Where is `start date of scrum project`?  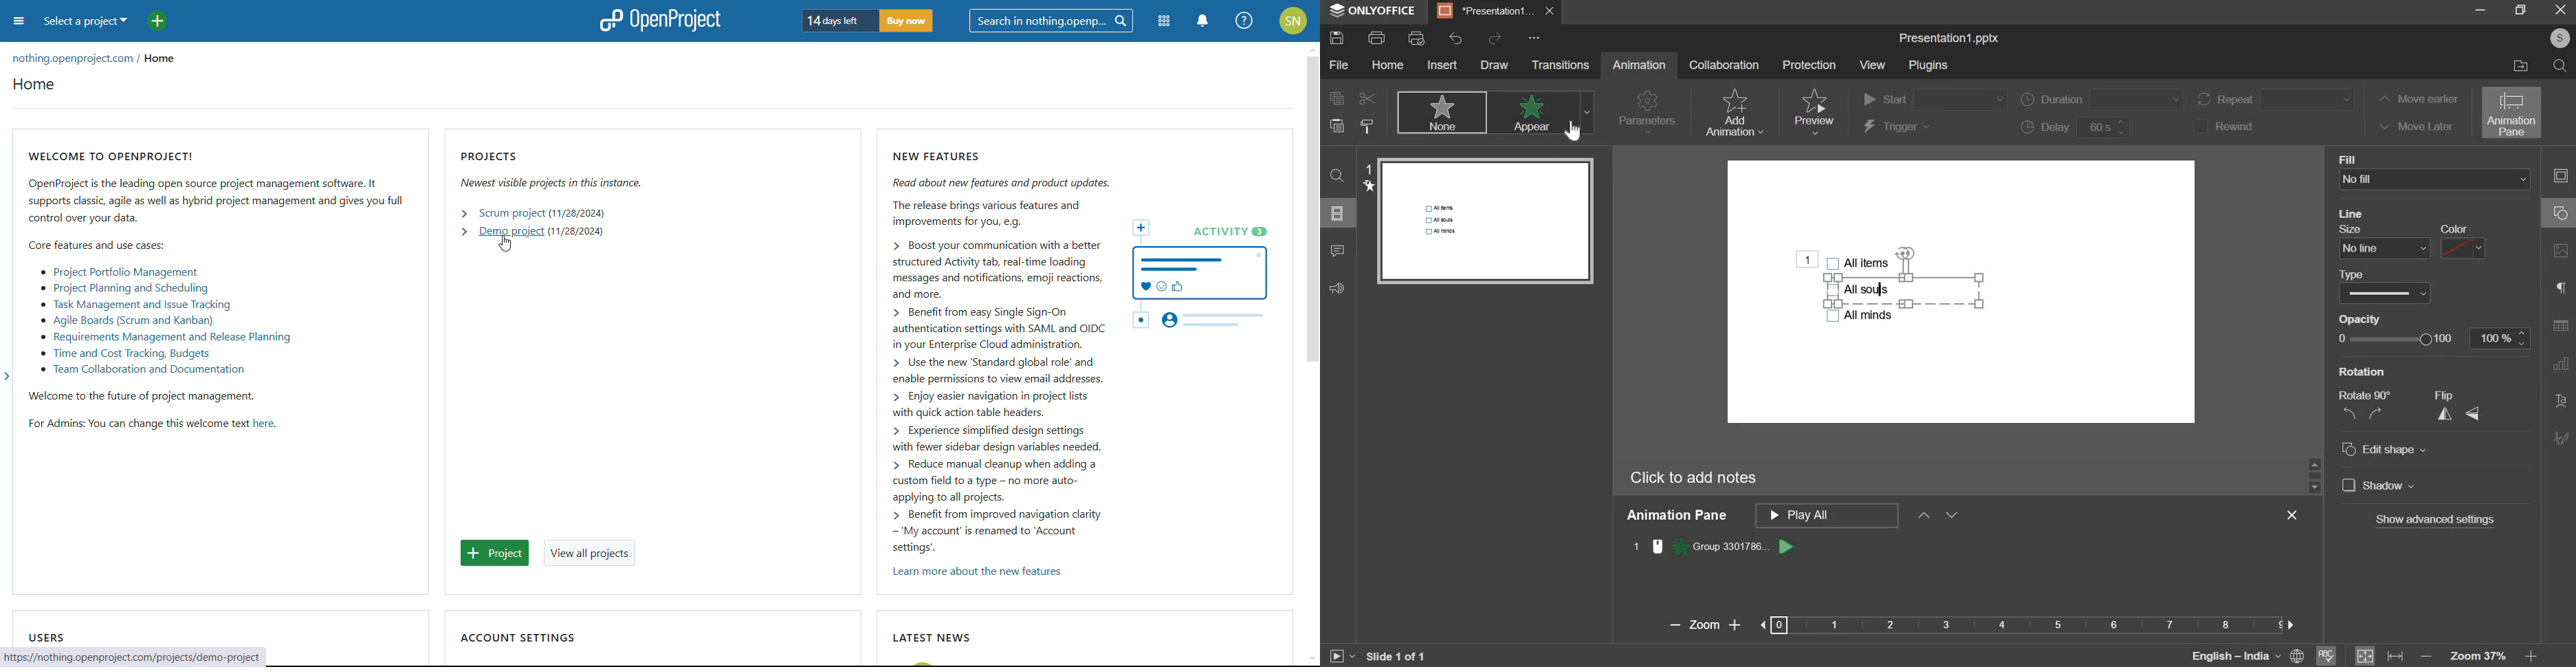 start date of scrum project is located at coordinates (577, 214).